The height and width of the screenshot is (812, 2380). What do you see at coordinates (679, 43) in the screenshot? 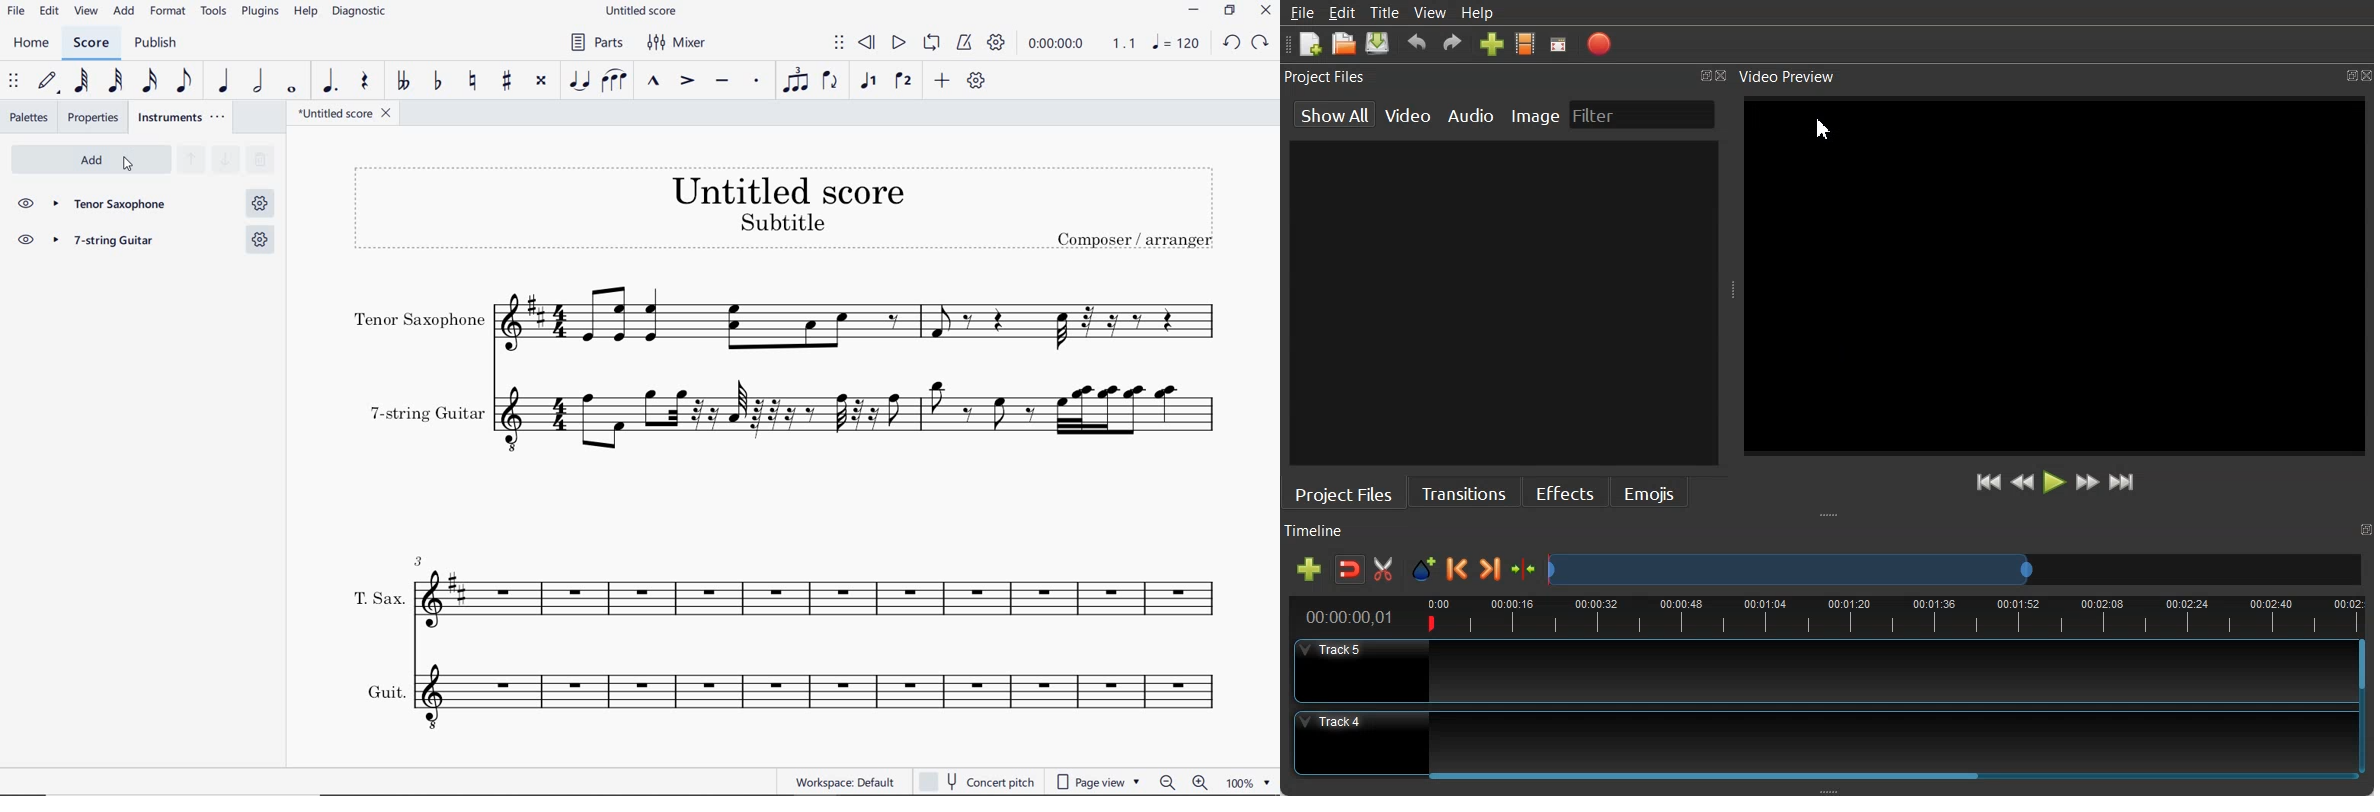
I see `MIXER` at bounding box center [679, 43].